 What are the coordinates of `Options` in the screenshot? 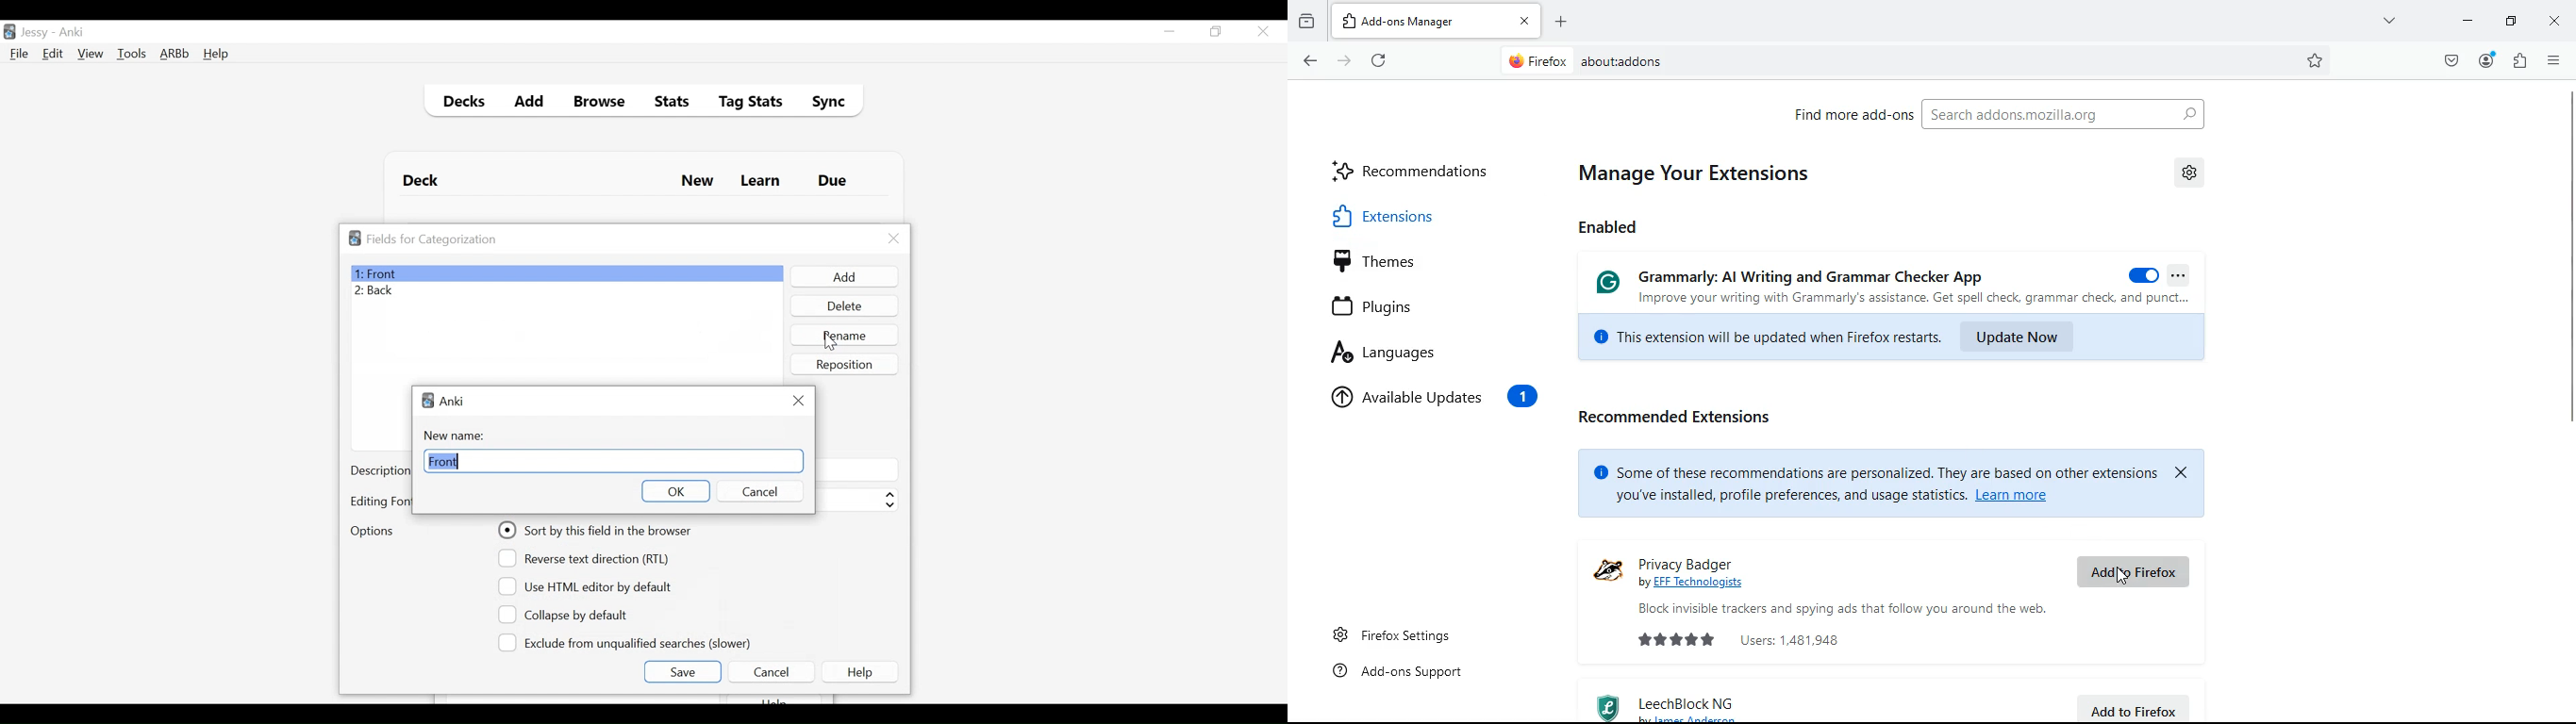 It's located at (372, 532).